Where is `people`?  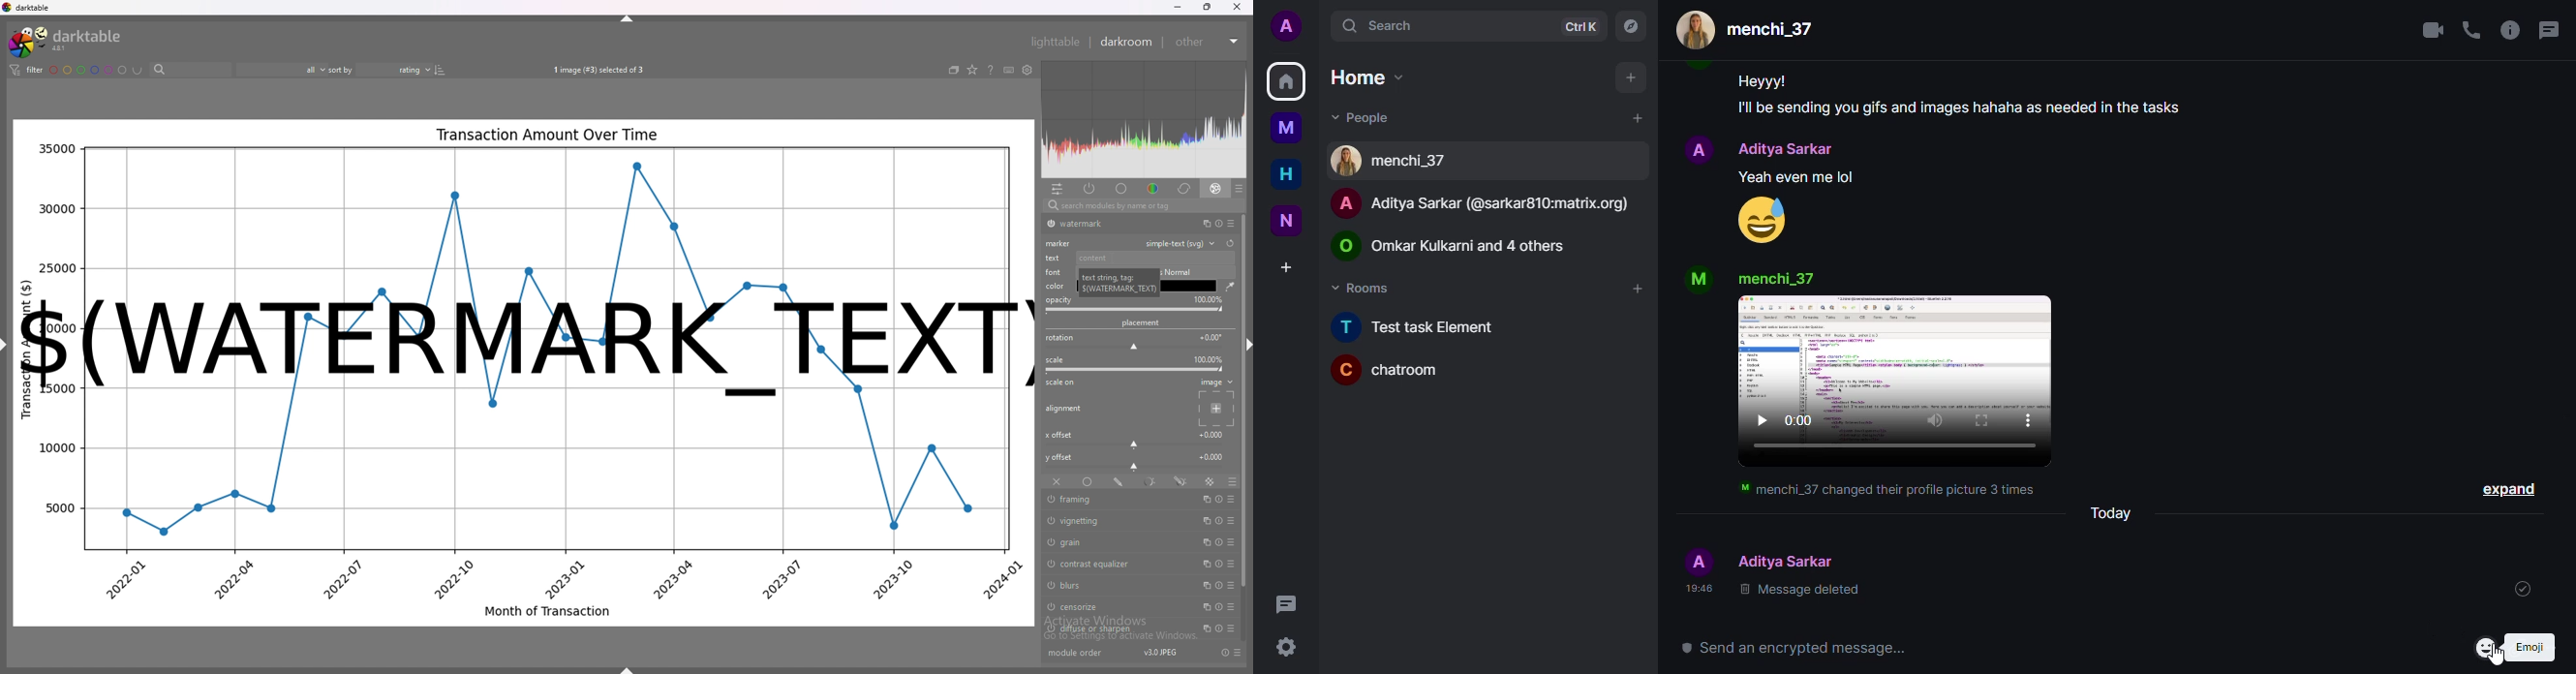 people is located at coordinates (1751, 30).